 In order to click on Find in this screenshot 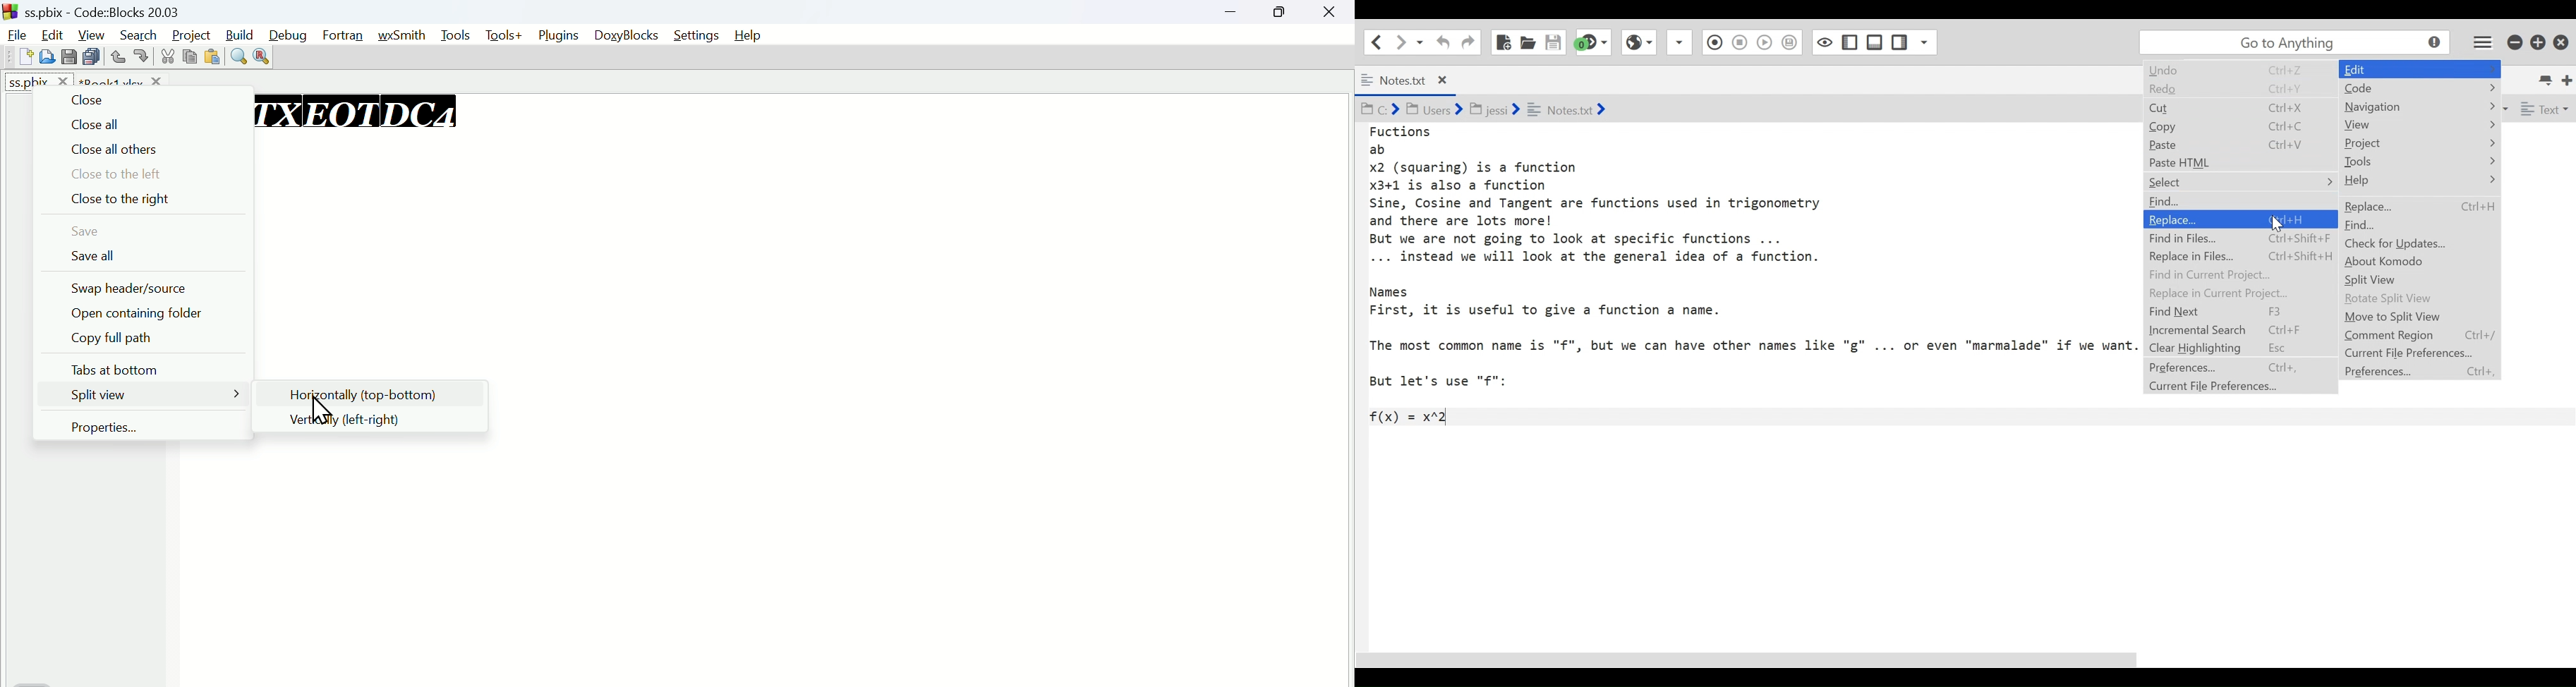, I will do `click(238, 54)`.